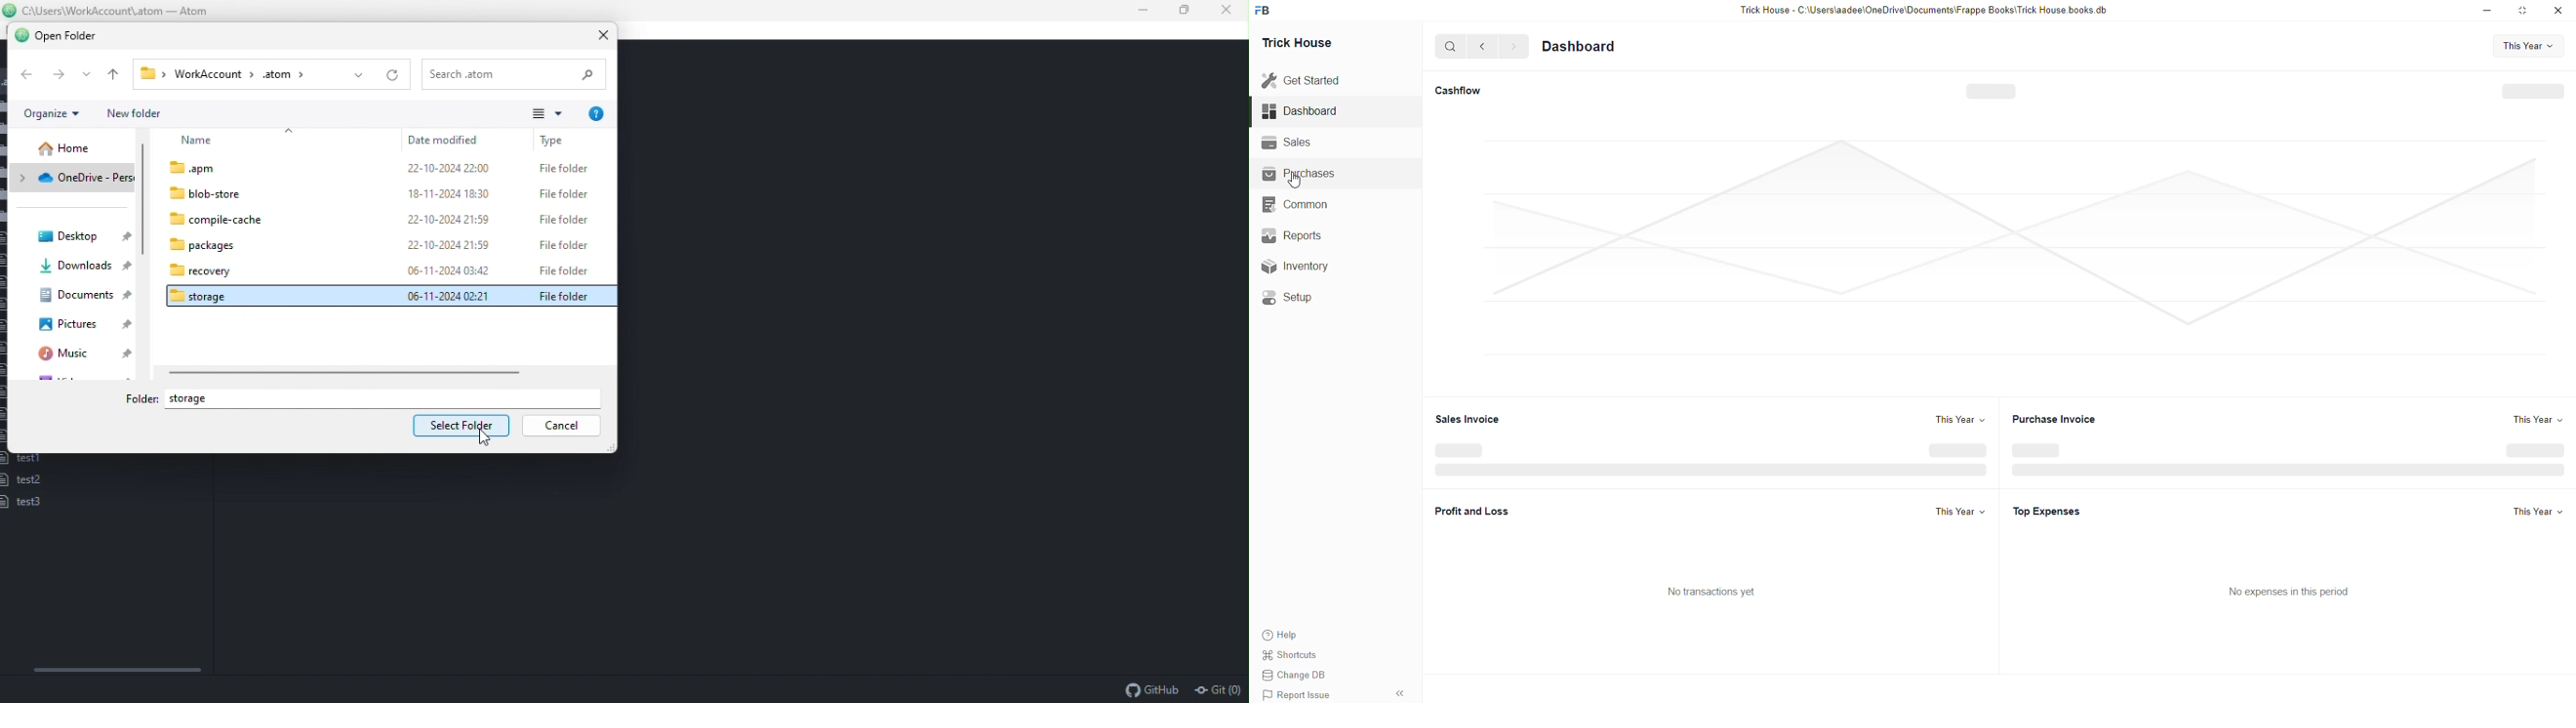 The image size is (2576, 728). Describe the element at coordinates (1479, 46) in the screenshot. I see `<` at that location.